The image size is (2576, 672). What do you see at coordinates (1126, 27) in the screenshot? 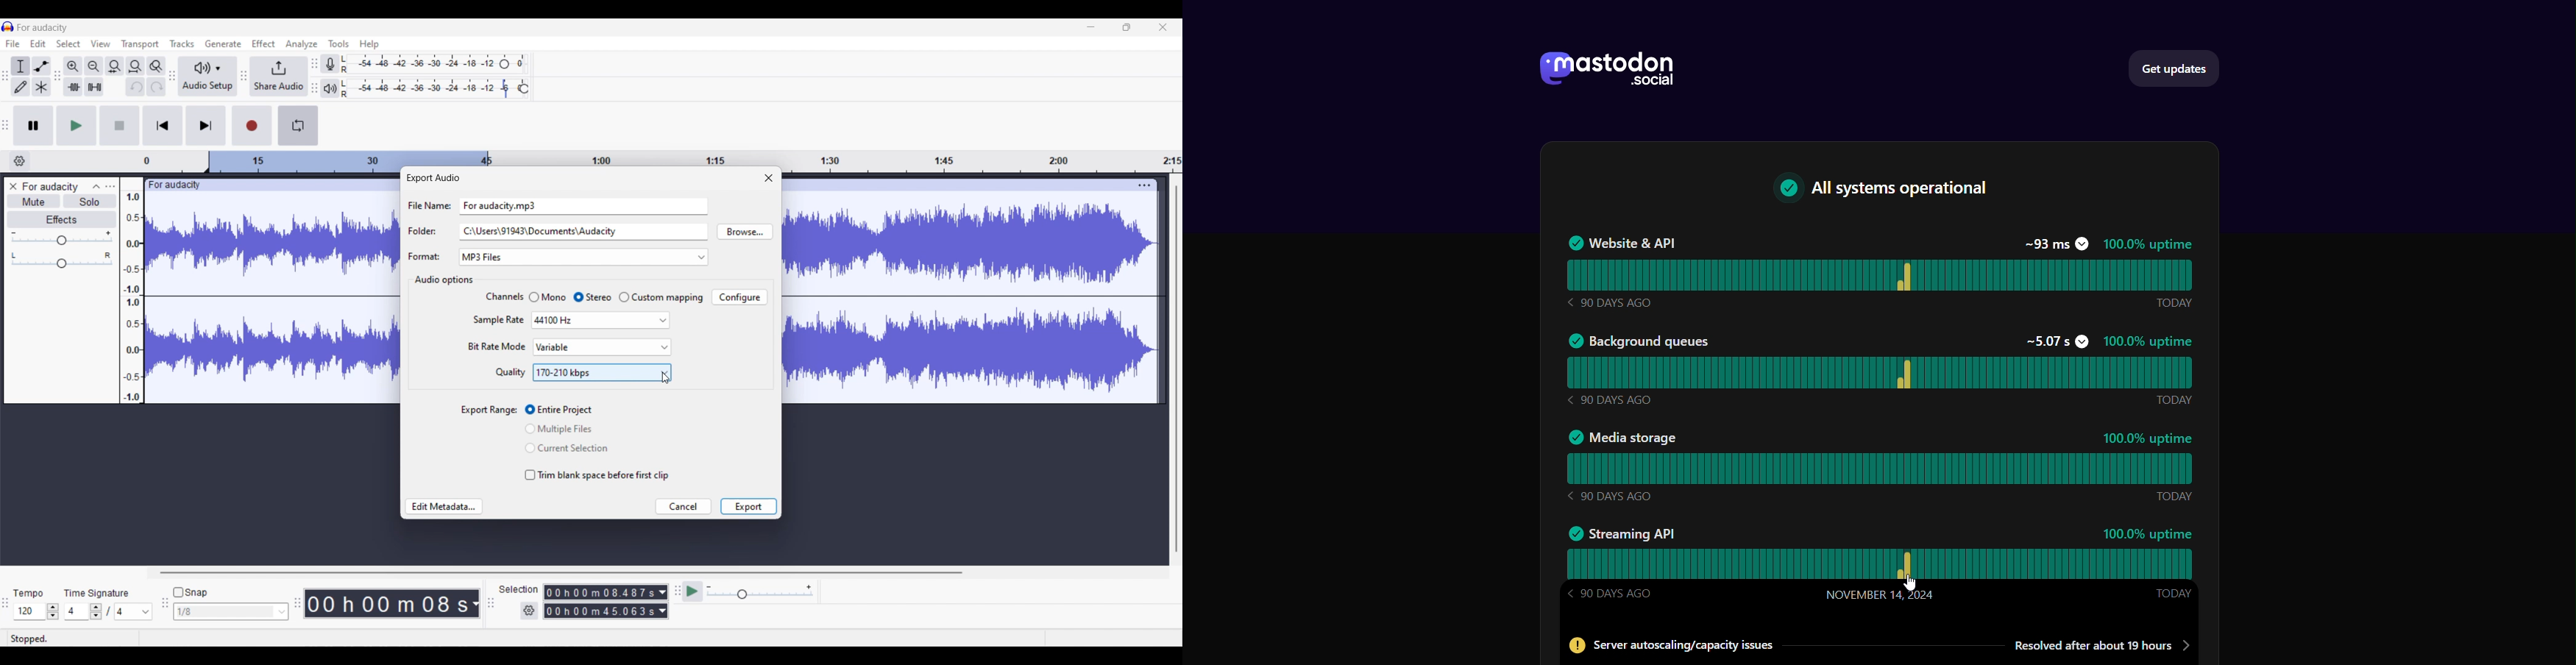
I see `Show in smaller tab` at bounding box center [1126, 27].